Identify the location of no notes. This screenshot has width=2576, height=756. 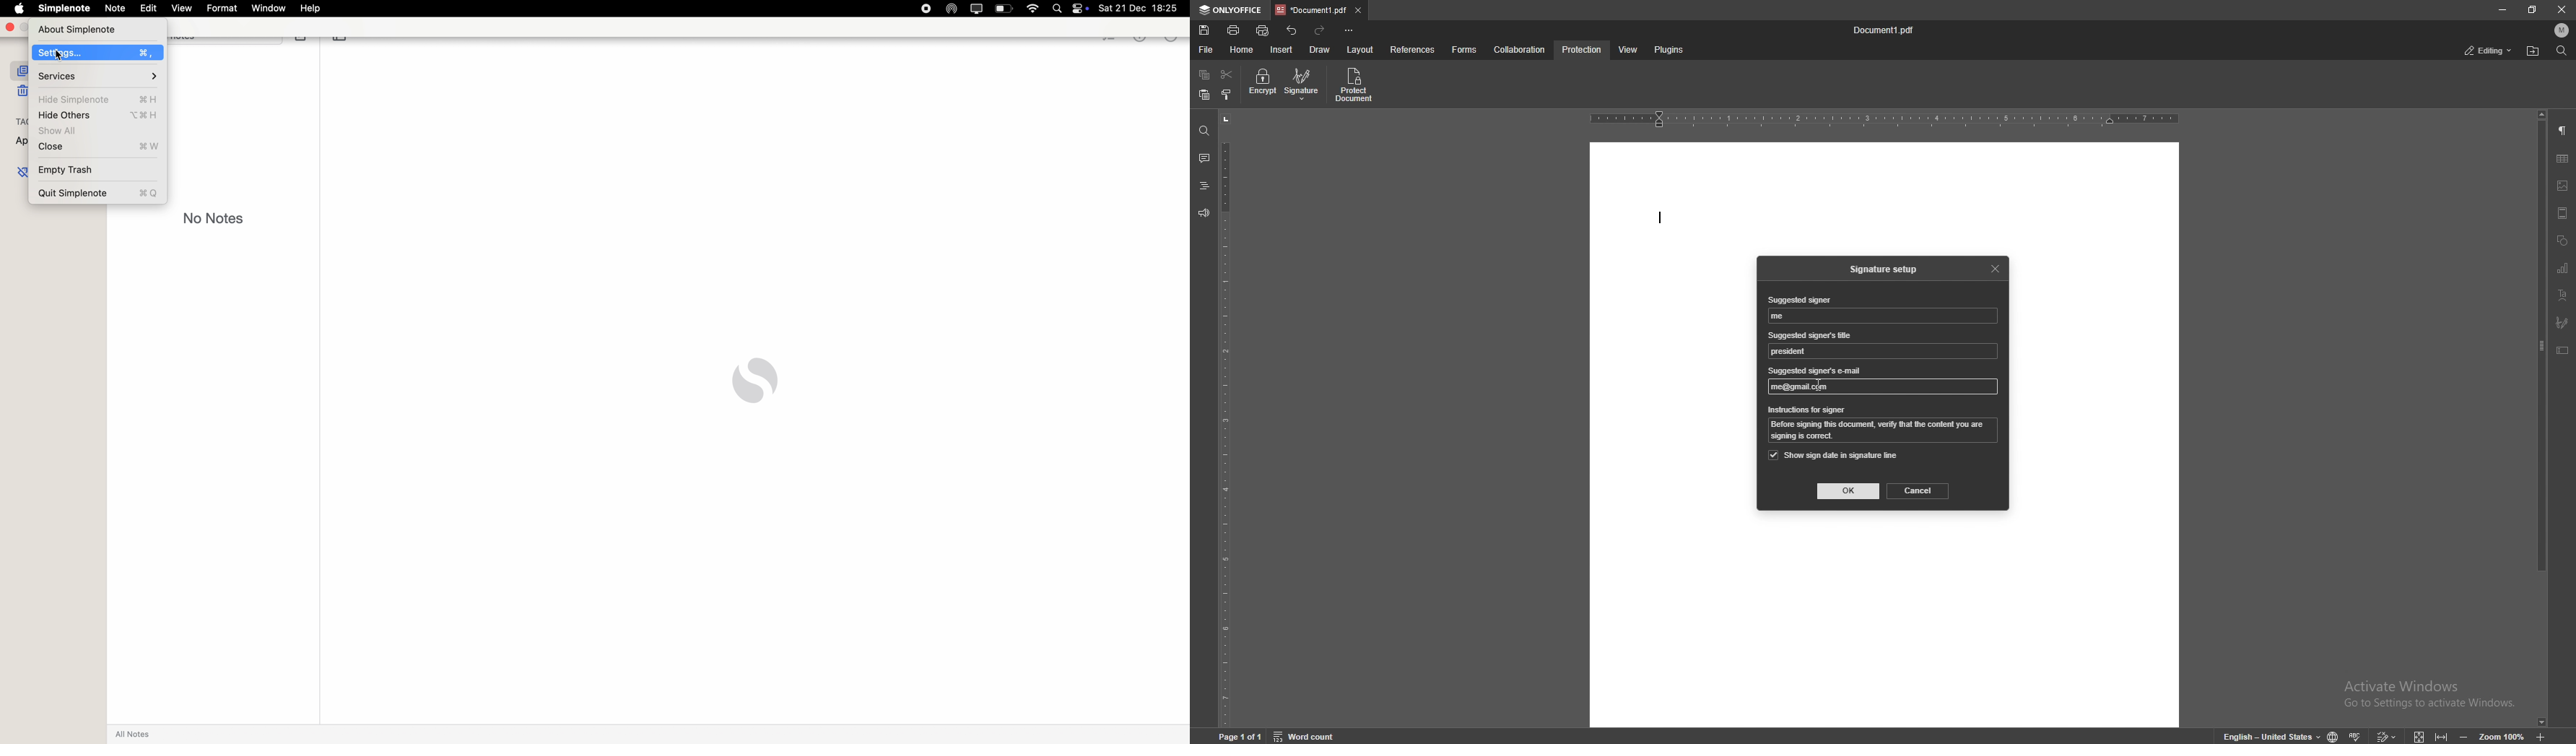
(212, 219).